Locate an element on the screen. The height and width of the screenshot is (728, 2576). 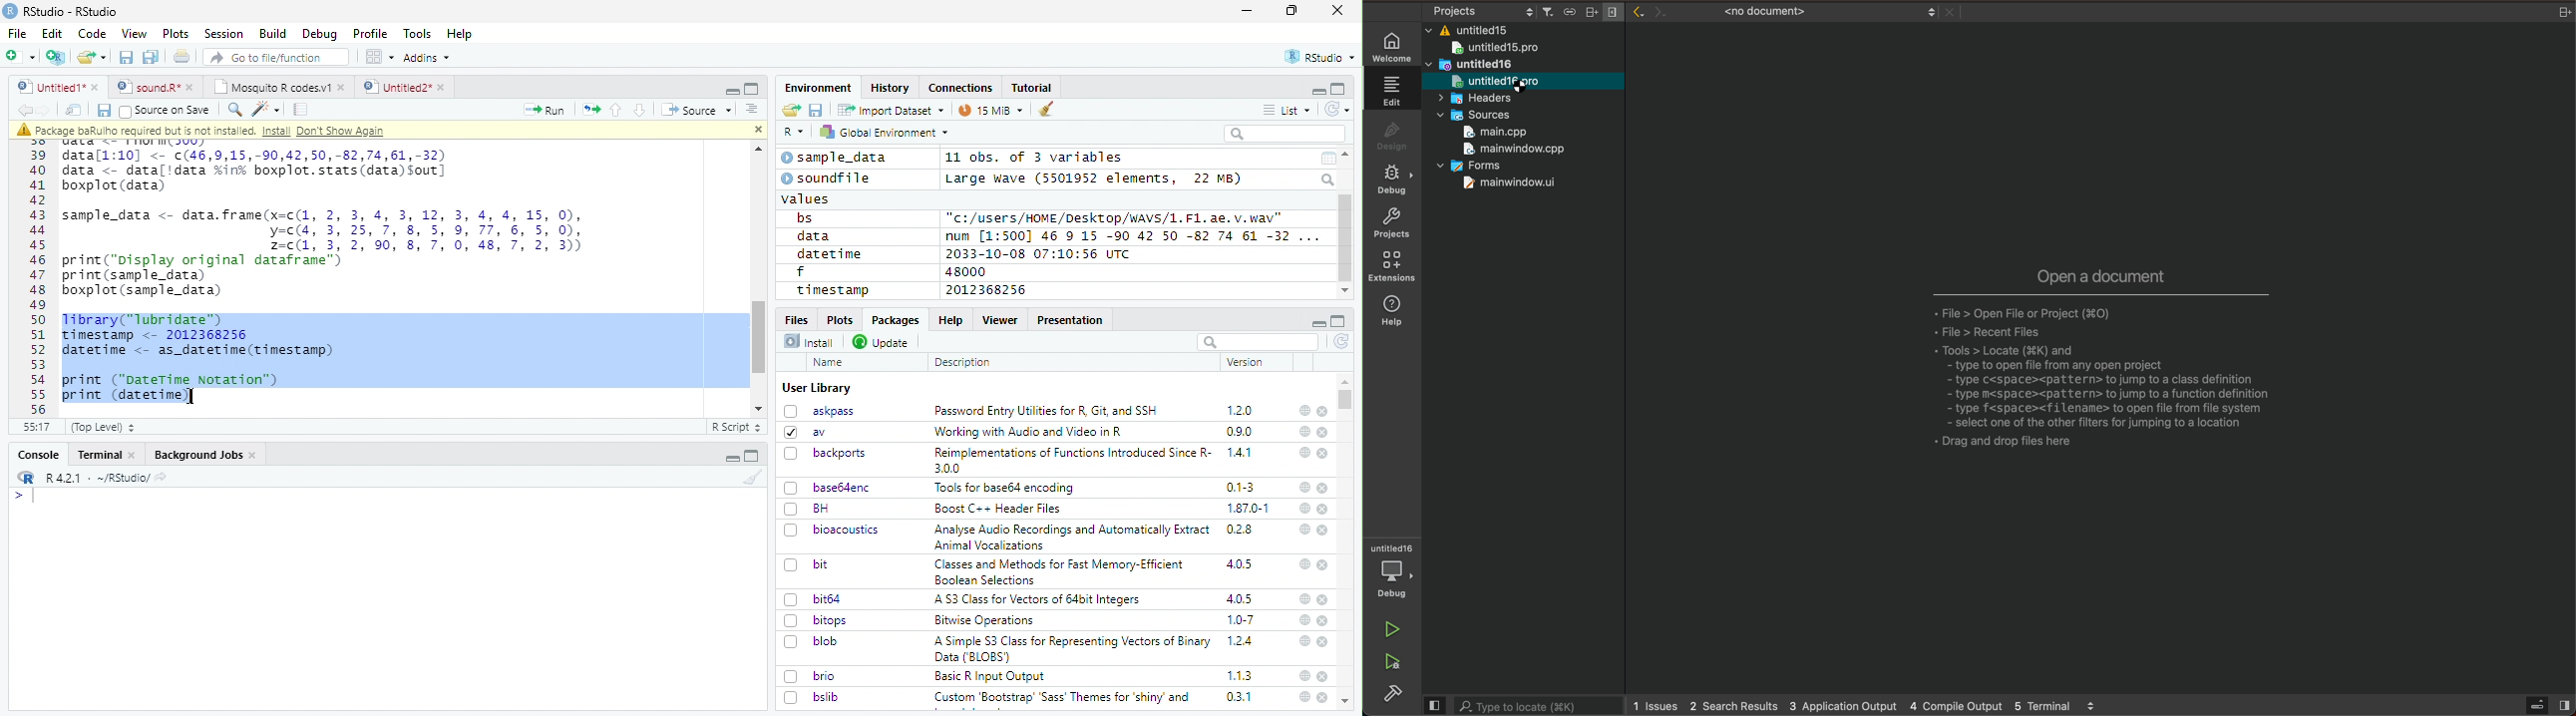
package baRulho required but is not installed. Intall Don't show again. is located at coordinates (206, 131).